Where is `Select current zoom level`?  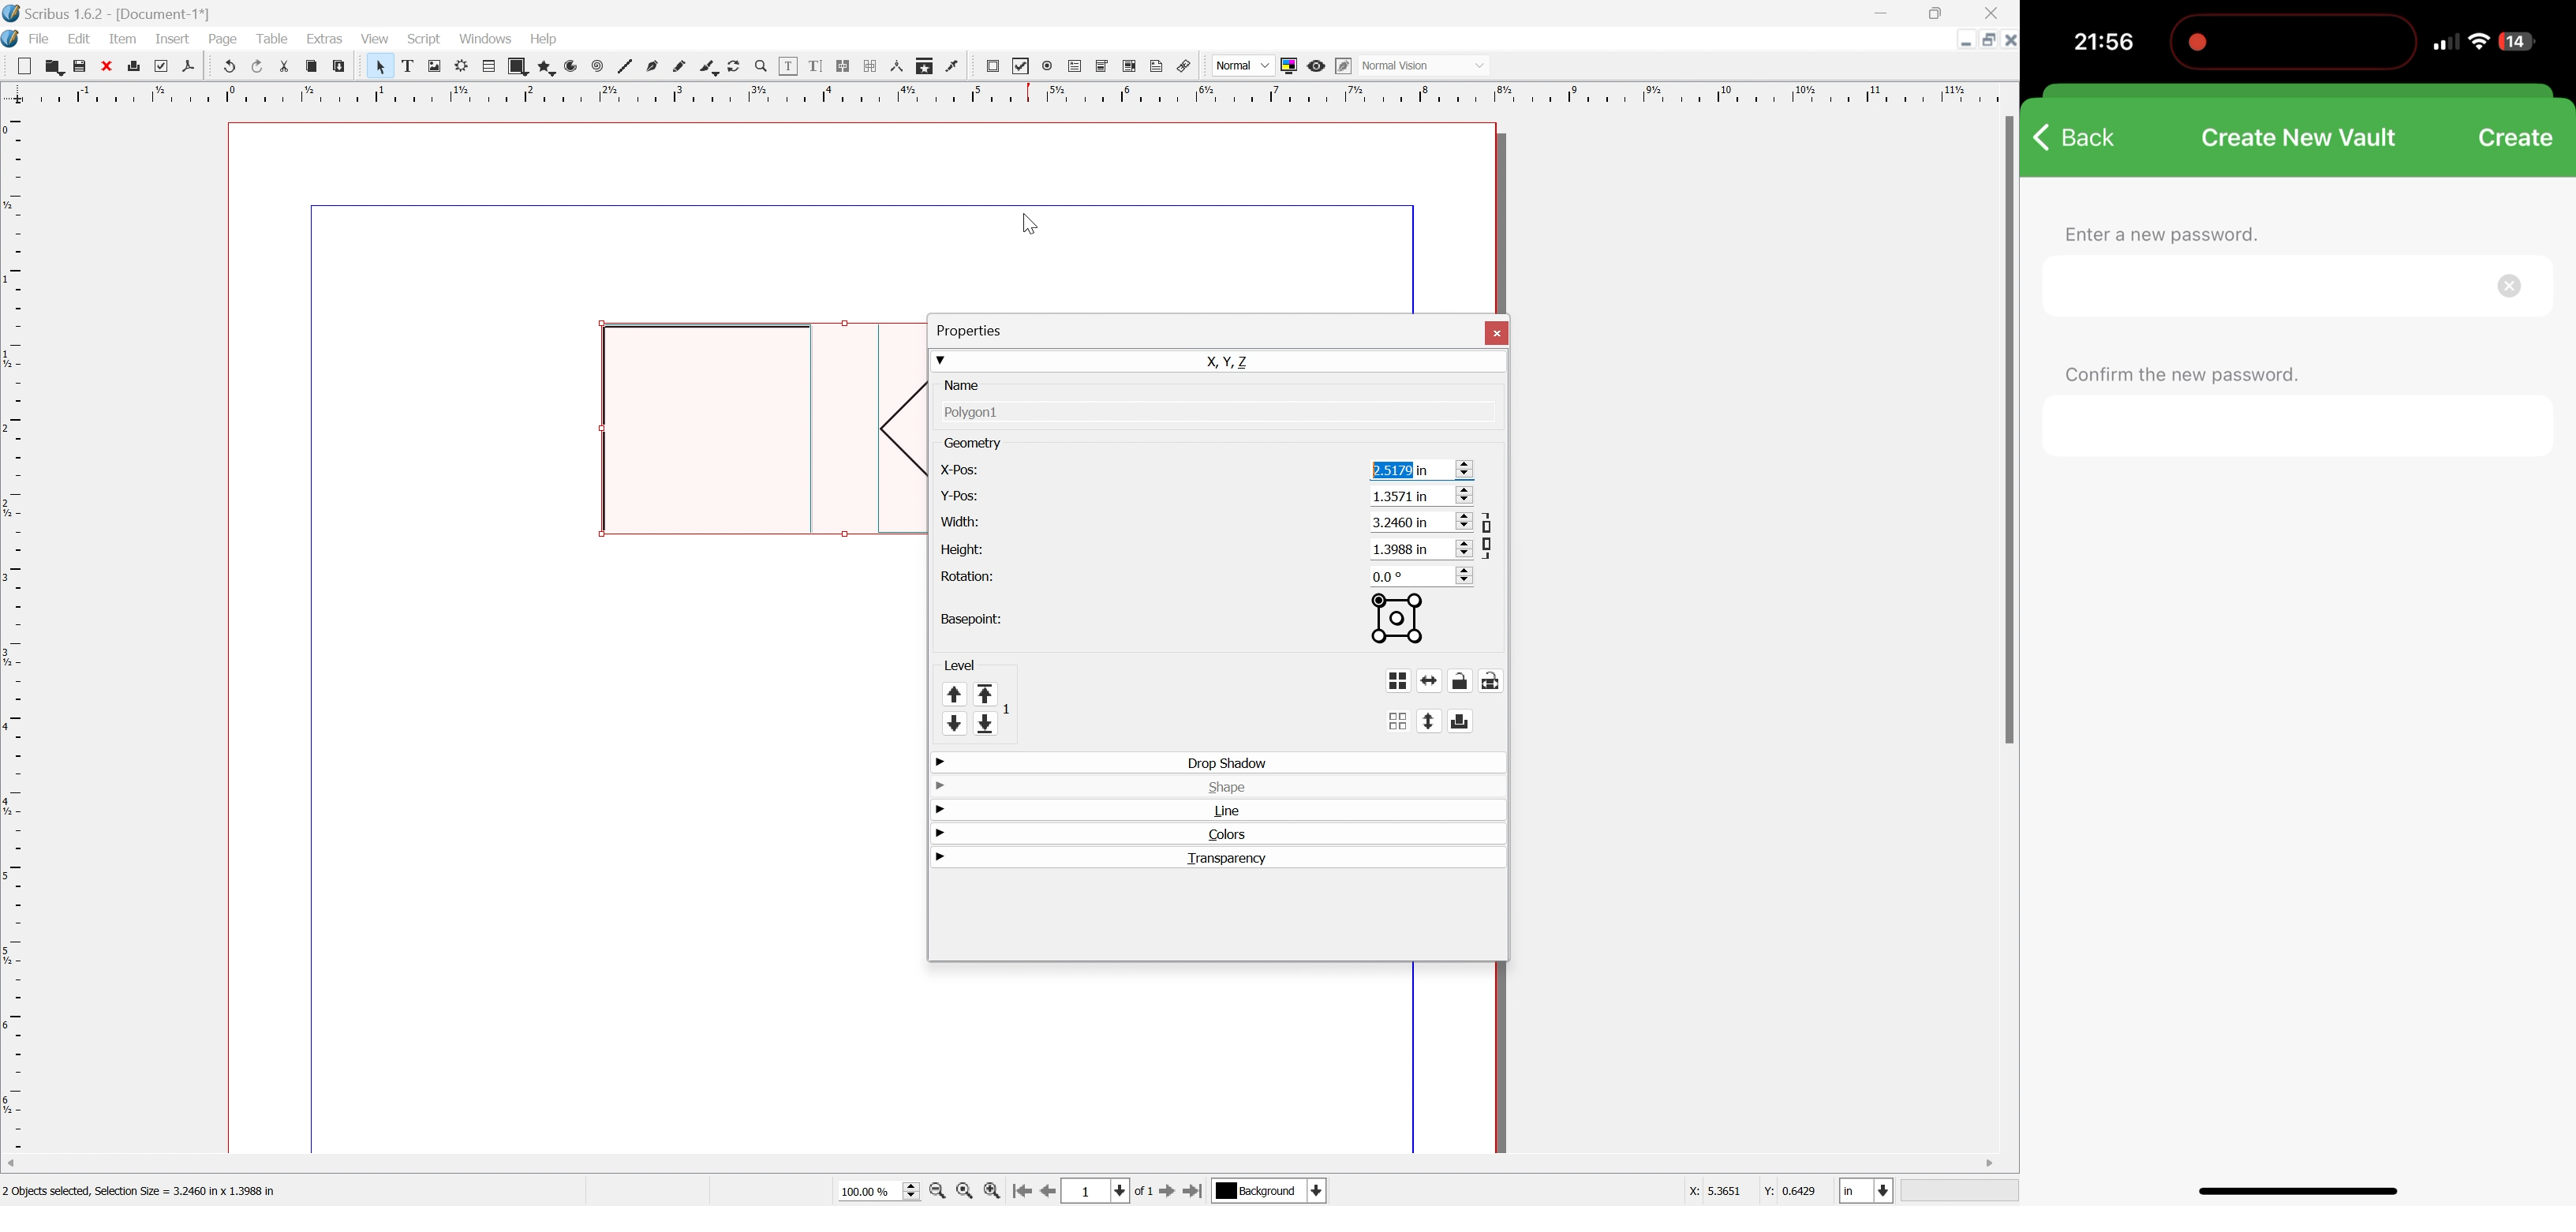 Select current zoom level is located at coordinates (873, 1189).